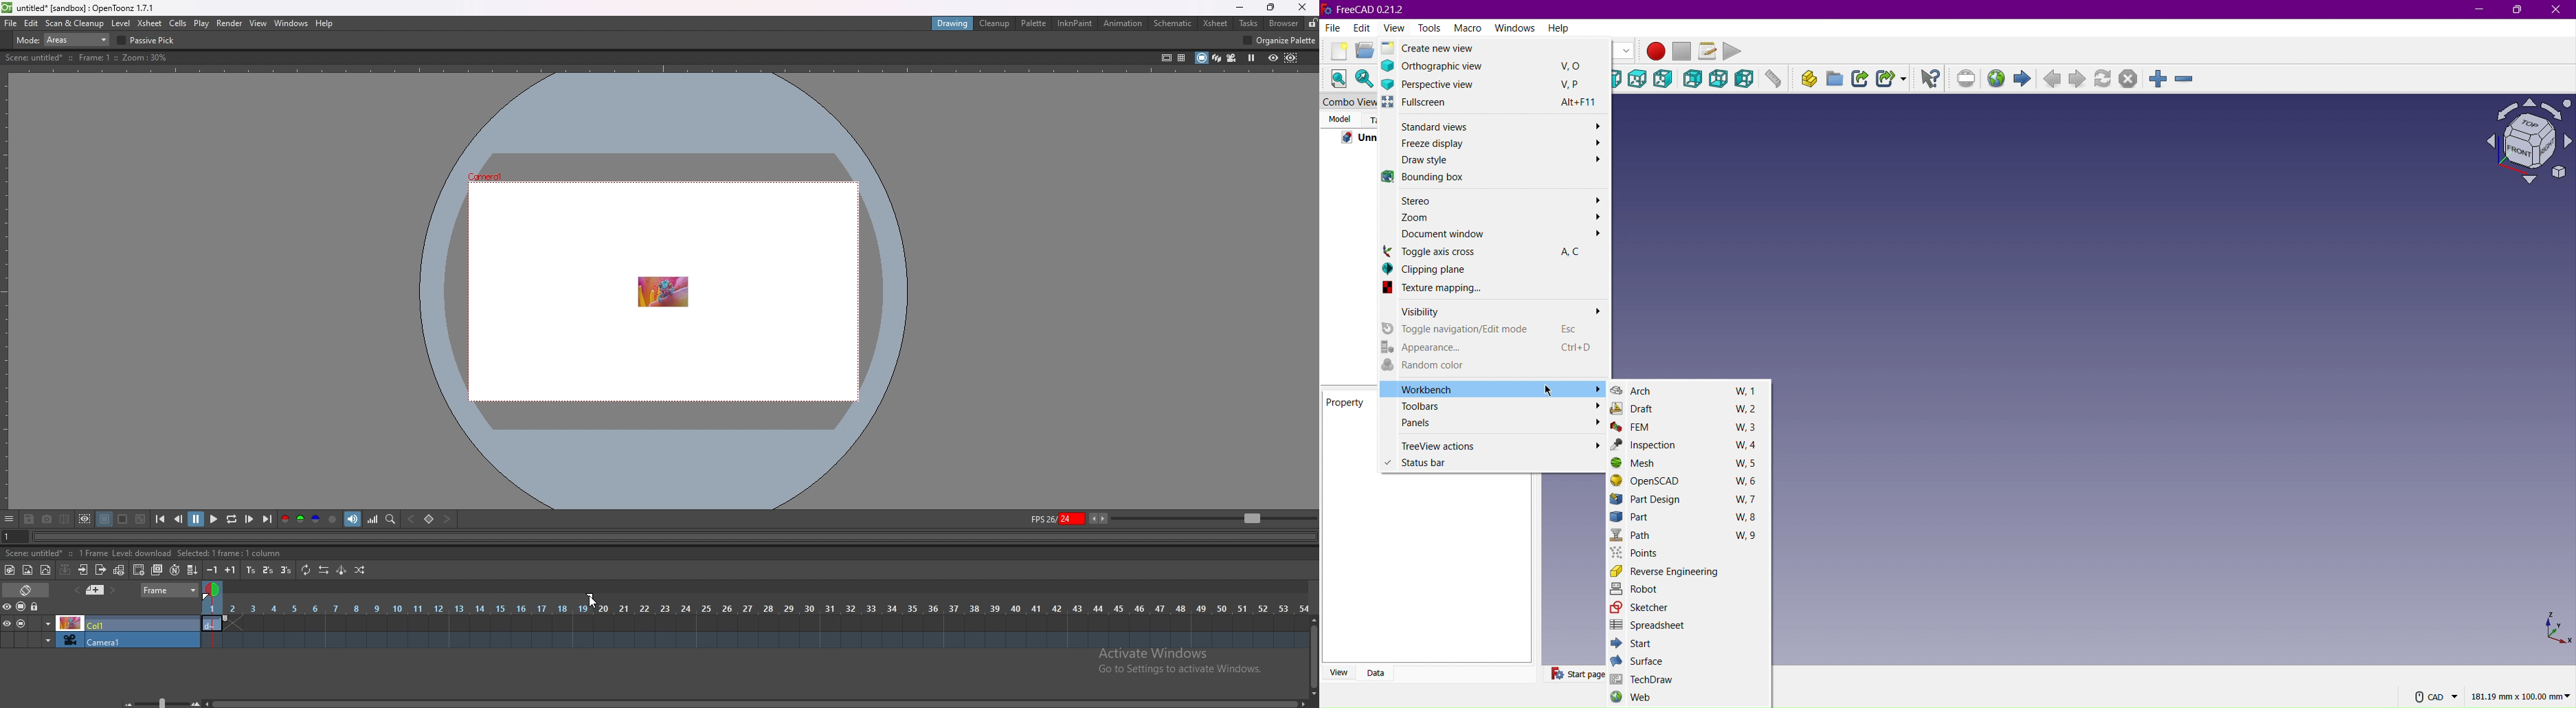 The image size is (2576, 728). Describe the element at coordinates (1489, 389) in the screenshot. I see `Workbench` at that location.